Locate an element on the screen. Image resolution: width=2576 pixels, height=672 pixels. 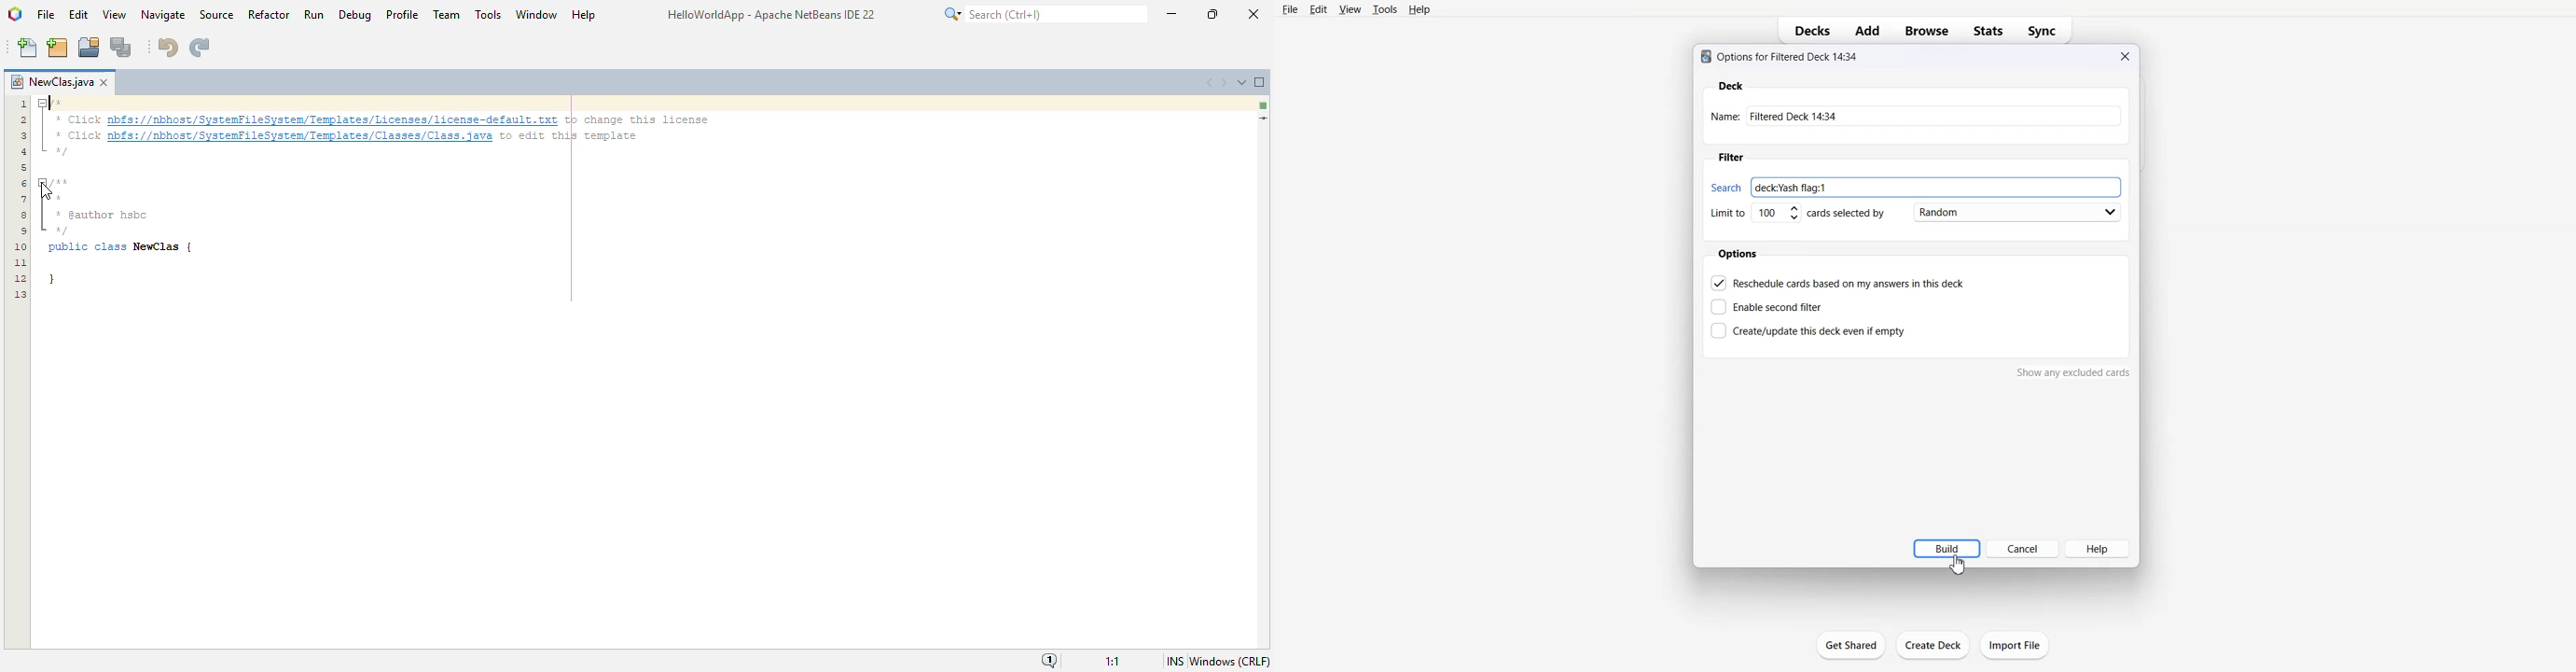
Name is located at coordinates (1918, 115).